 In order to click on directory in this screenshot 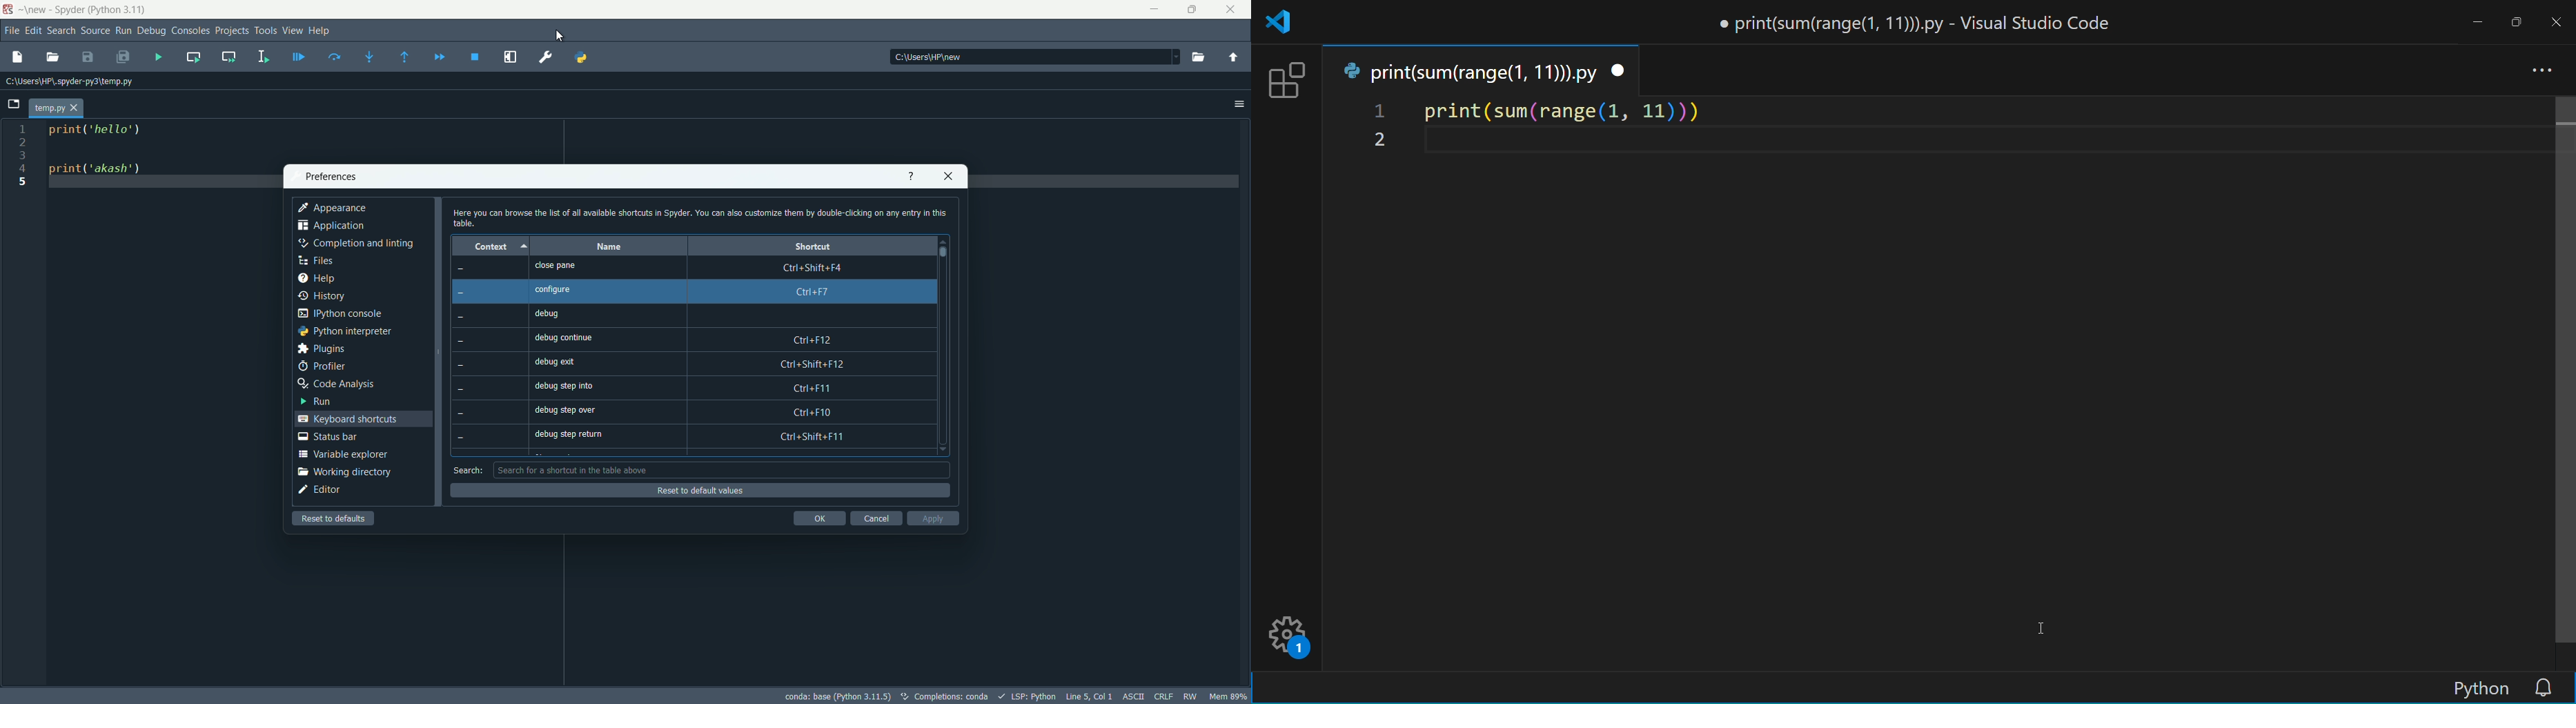, I will do `click(931, 57)`.